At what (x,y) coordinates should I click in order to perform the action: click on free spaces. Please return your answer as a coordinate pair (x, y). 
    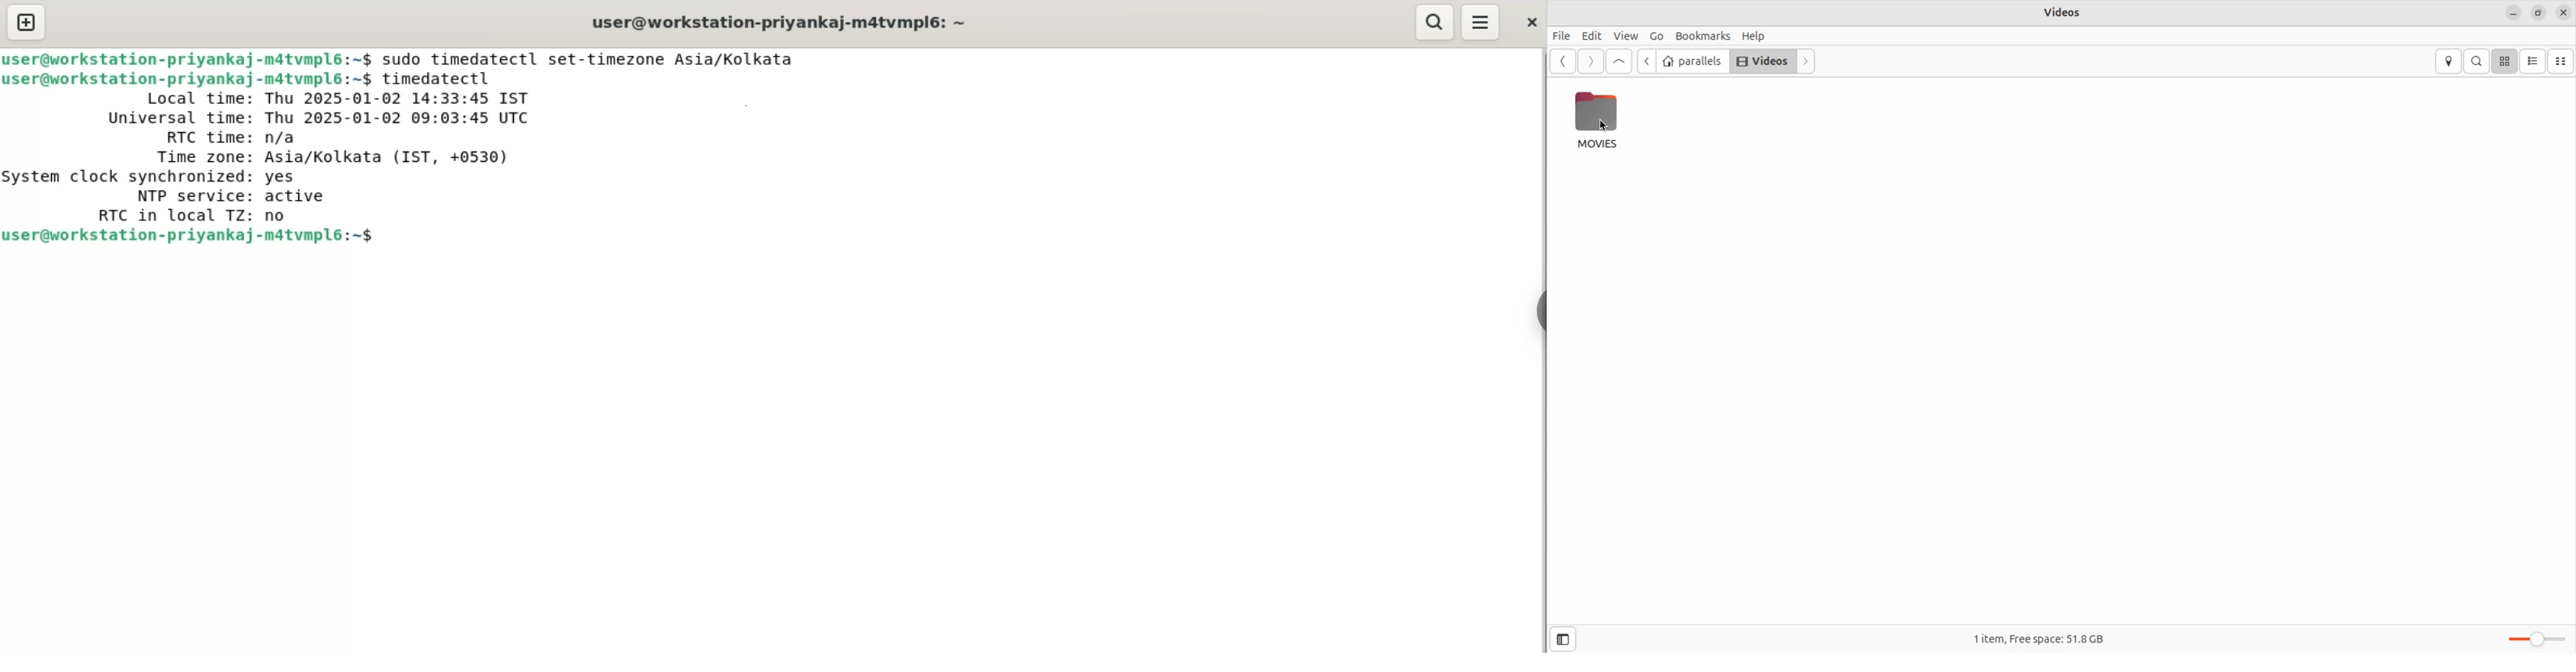
    Looking at the image, I should click on (2047, 640).